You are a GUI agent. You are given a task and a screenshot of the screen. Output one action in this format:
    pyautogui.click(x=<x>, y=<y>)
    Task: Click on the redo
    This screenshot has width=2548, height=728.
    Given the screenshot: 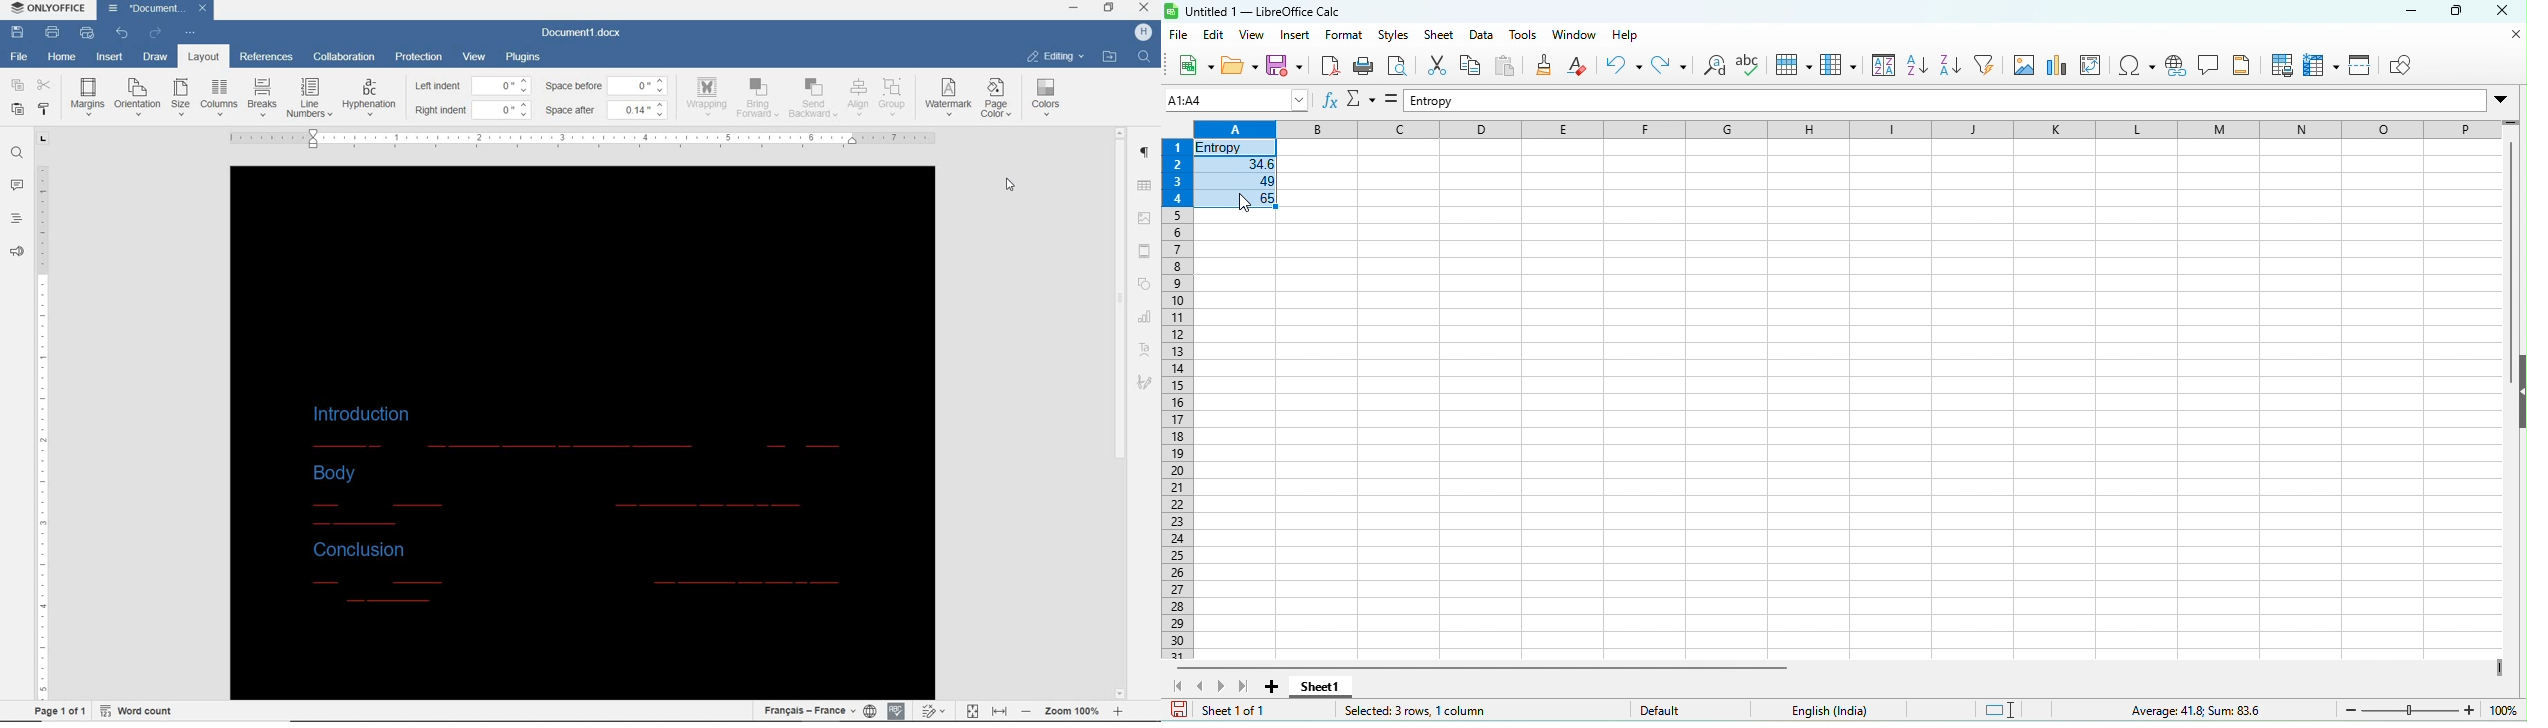 What is the action you would take?
    pyautogui.click(x=1669, y=69)
    